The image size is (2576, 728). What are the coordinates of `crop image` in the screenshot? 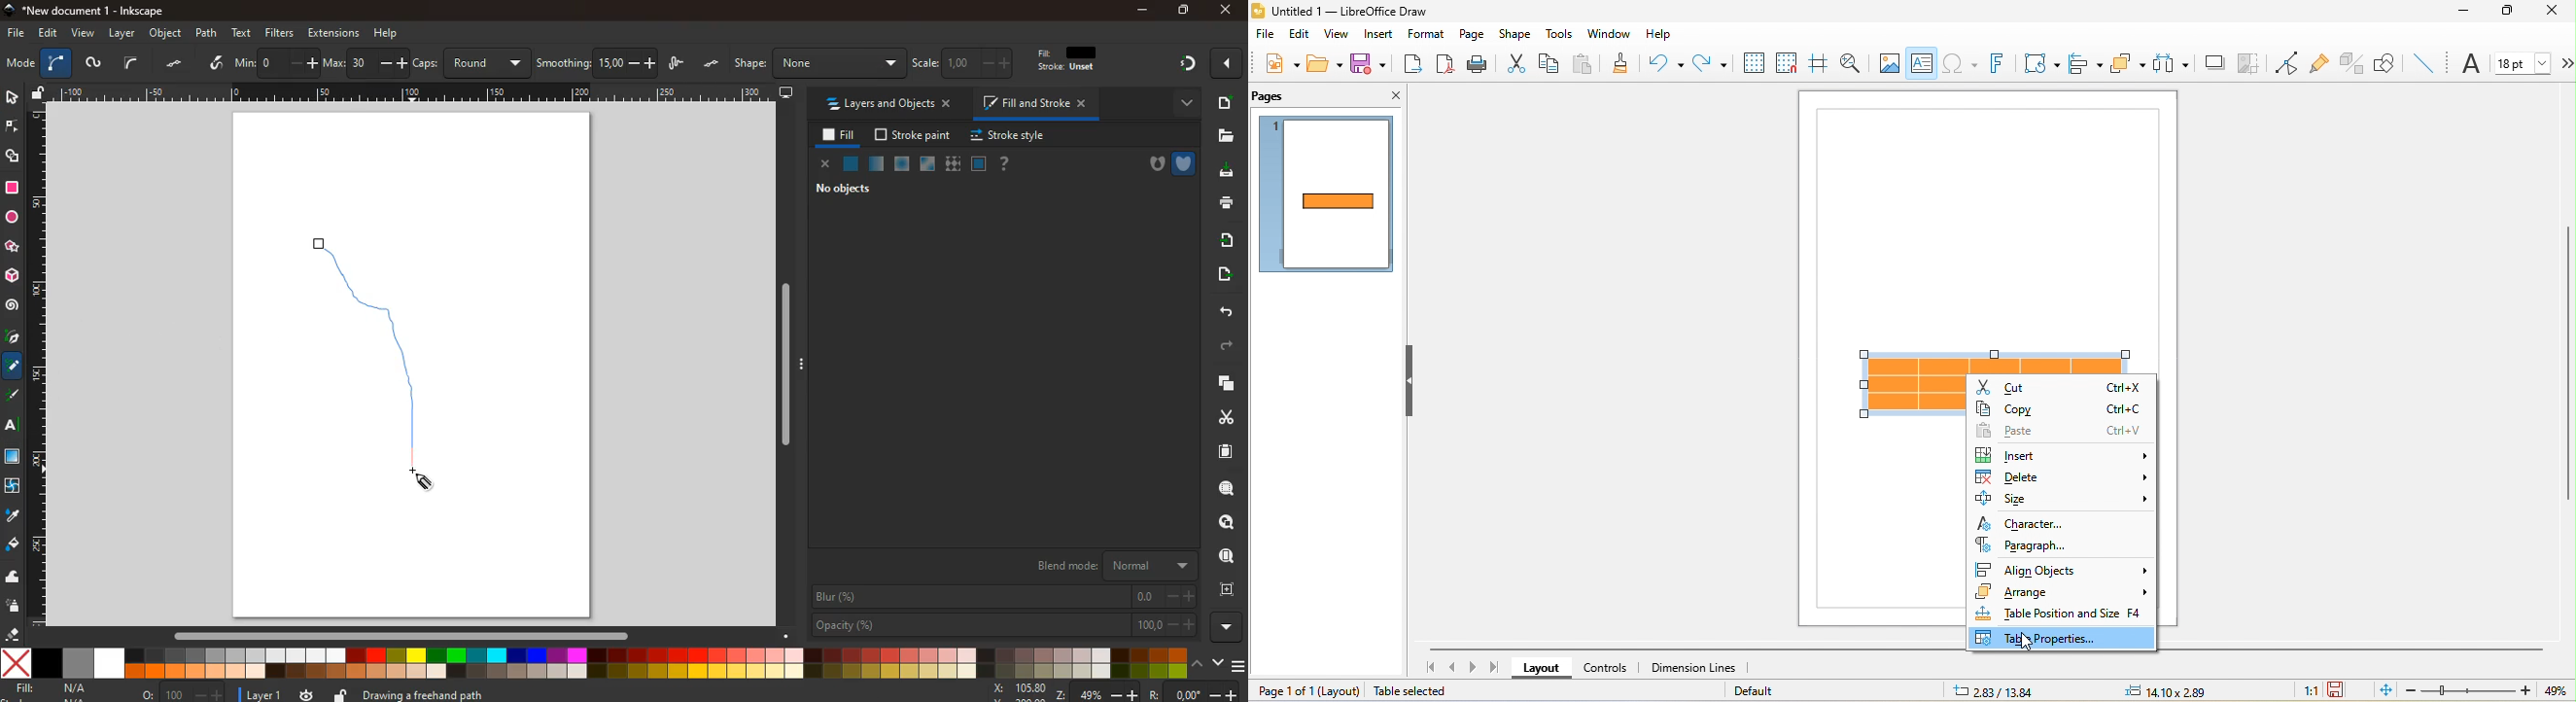 It's located at (2249, 63).